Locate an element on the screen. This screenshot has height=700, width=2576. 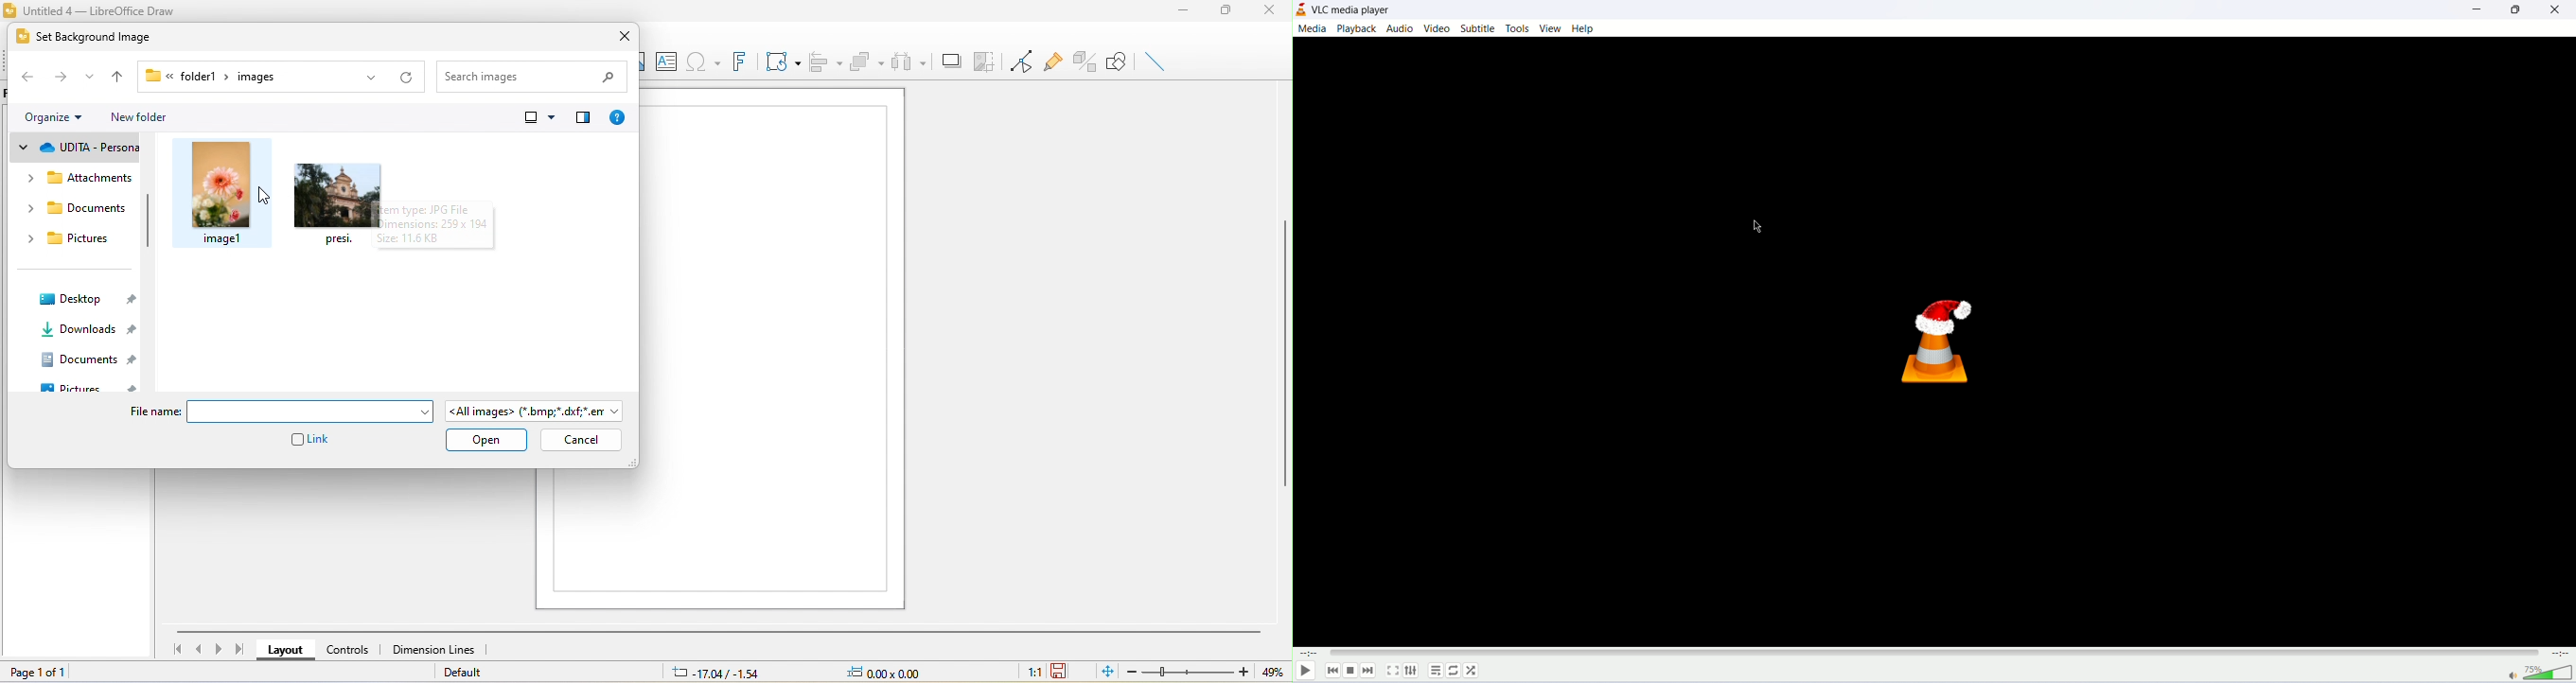
cancel is located at coordinates (580, 440).